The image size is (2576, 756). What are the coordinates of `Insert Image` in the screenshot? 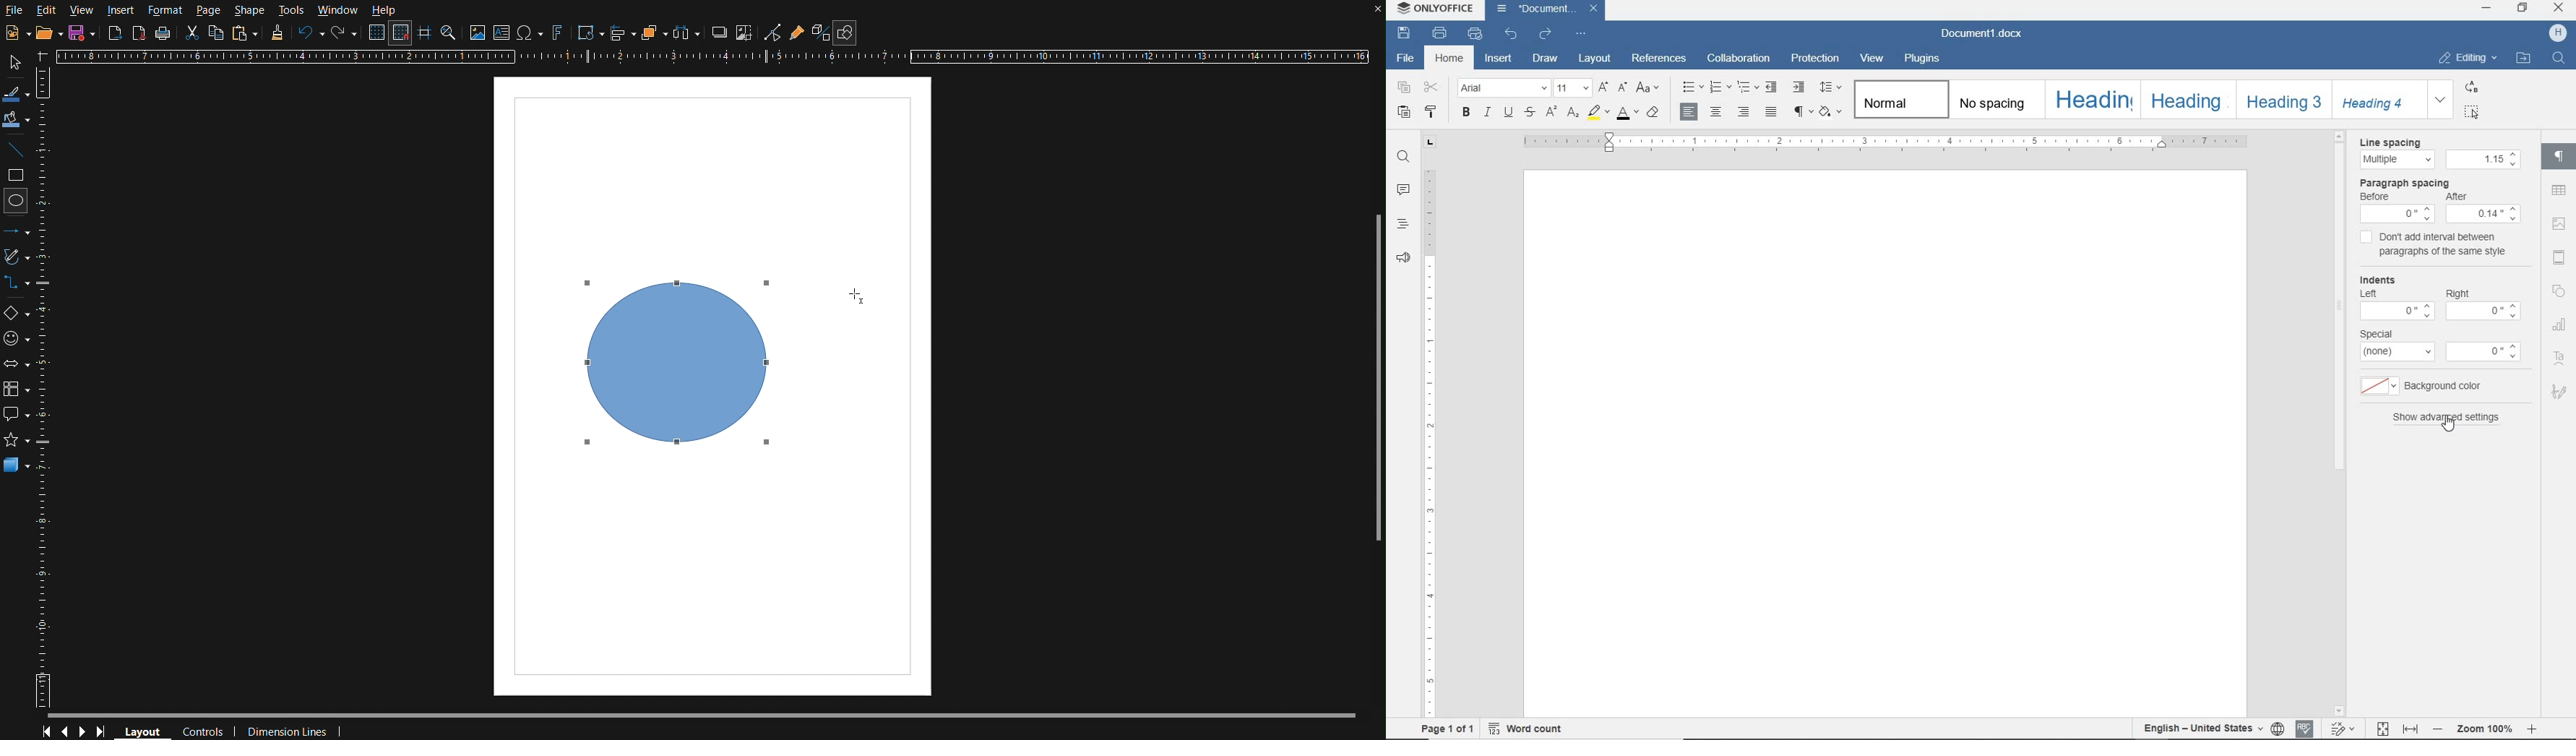 It's located at (478, 33).